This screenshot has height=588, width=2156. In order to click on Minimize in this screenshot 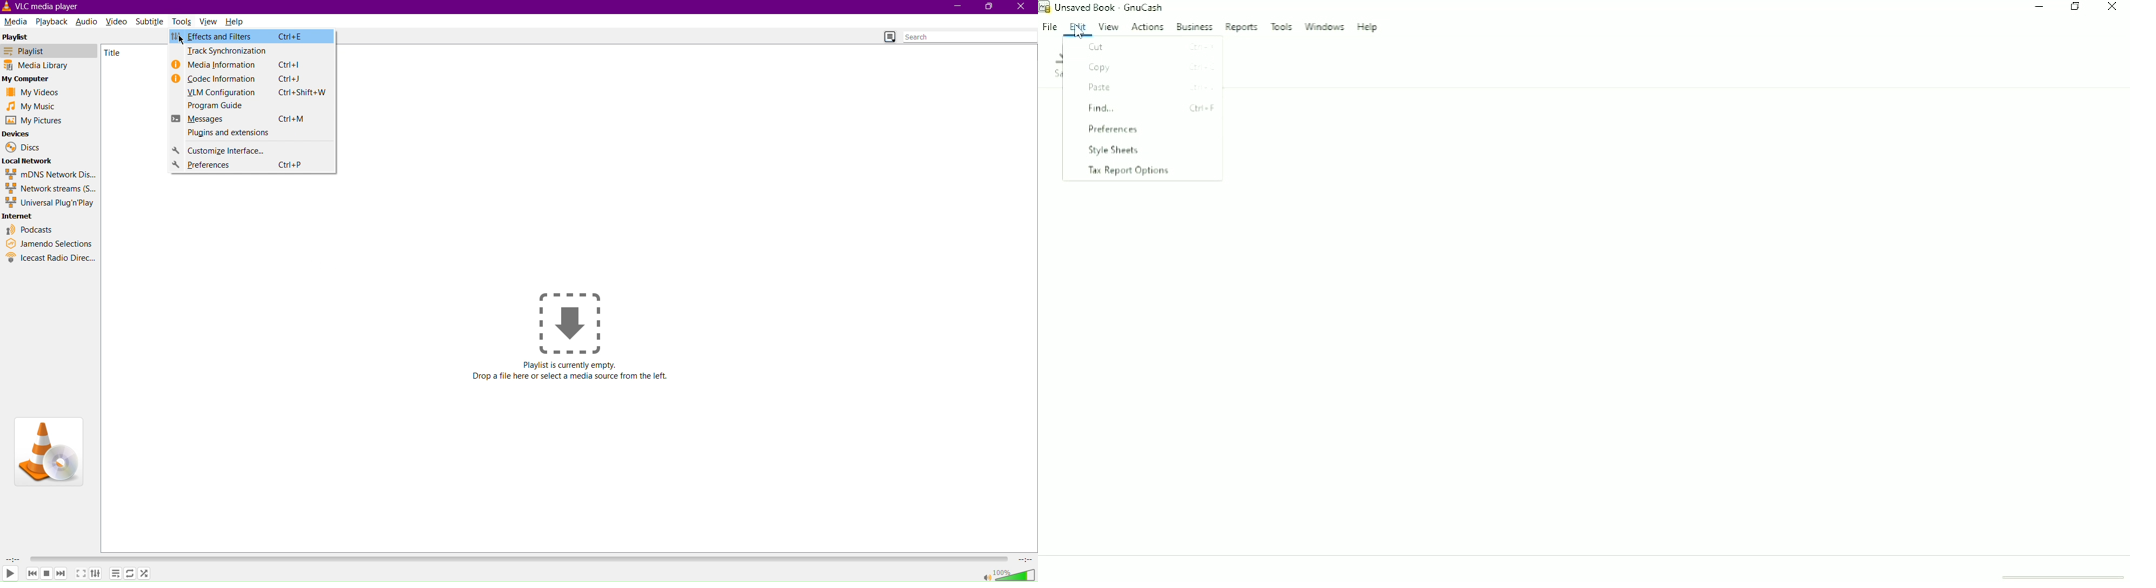, I will do `click(958, 7)`.